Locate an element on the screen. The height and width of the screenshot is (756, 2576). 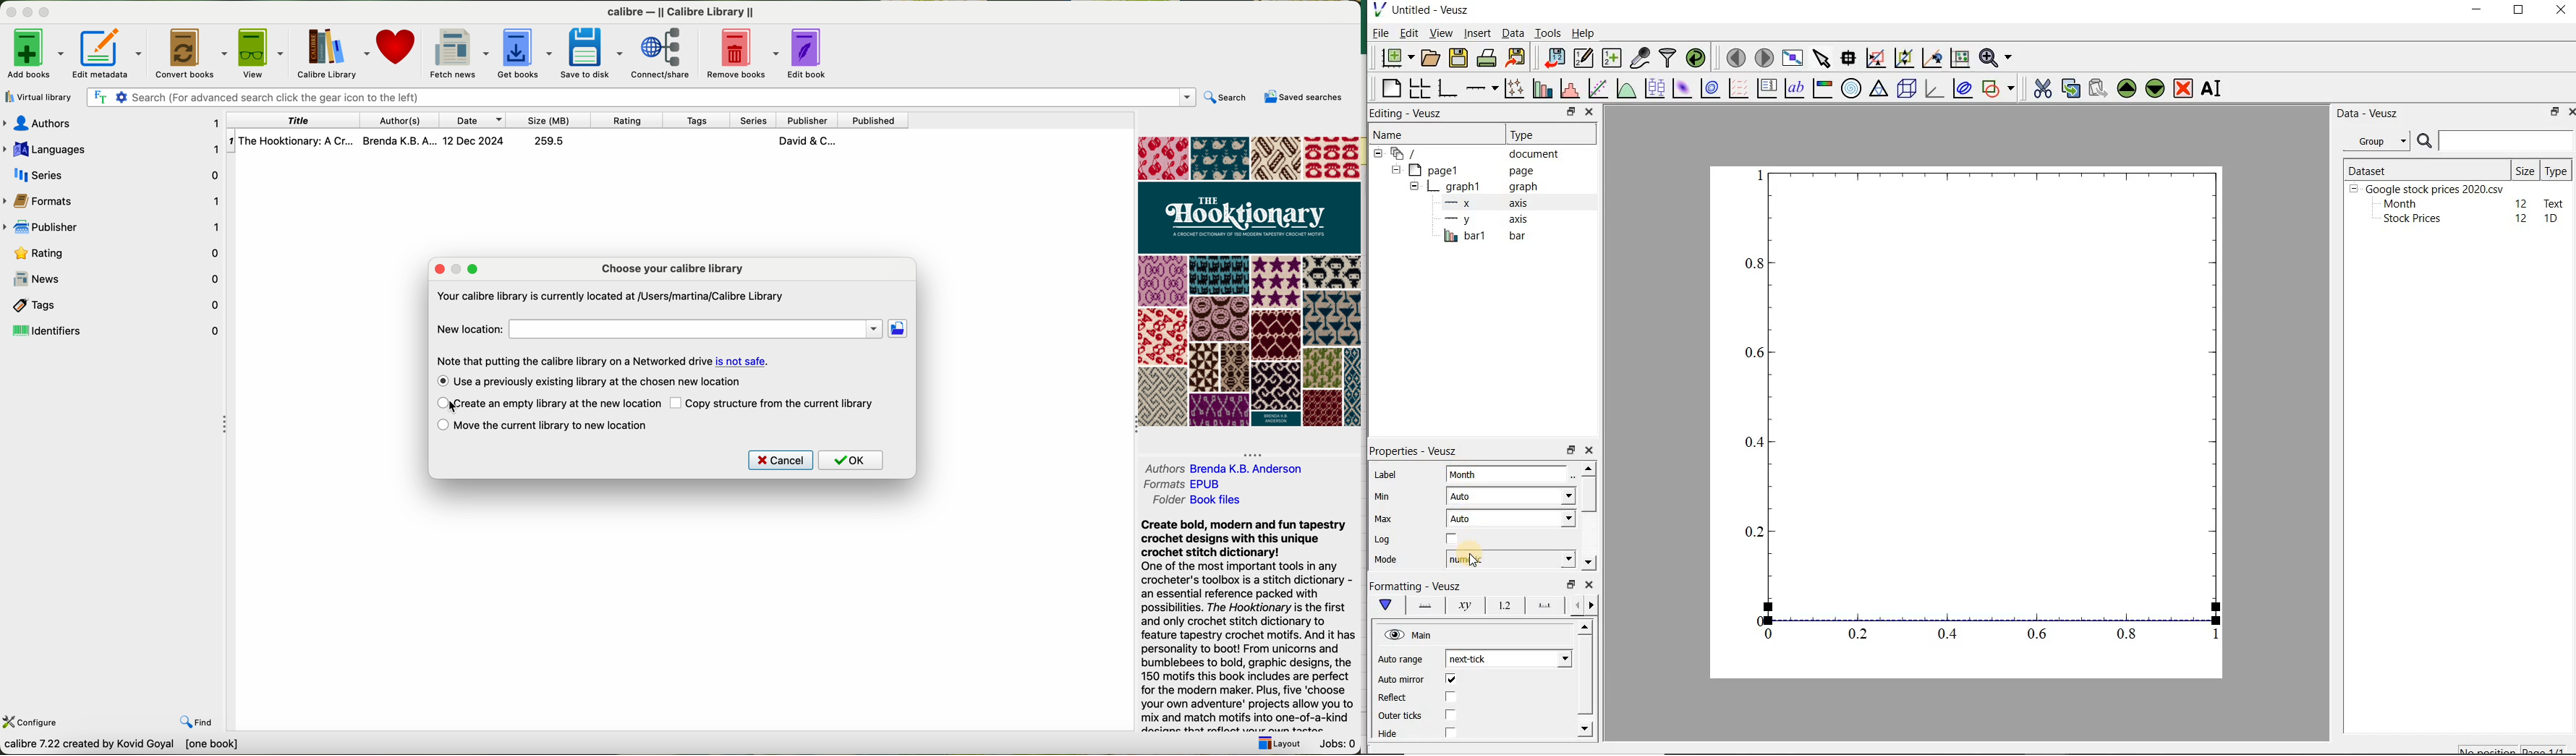
cover book preview is located at coordinates (1247, 281).